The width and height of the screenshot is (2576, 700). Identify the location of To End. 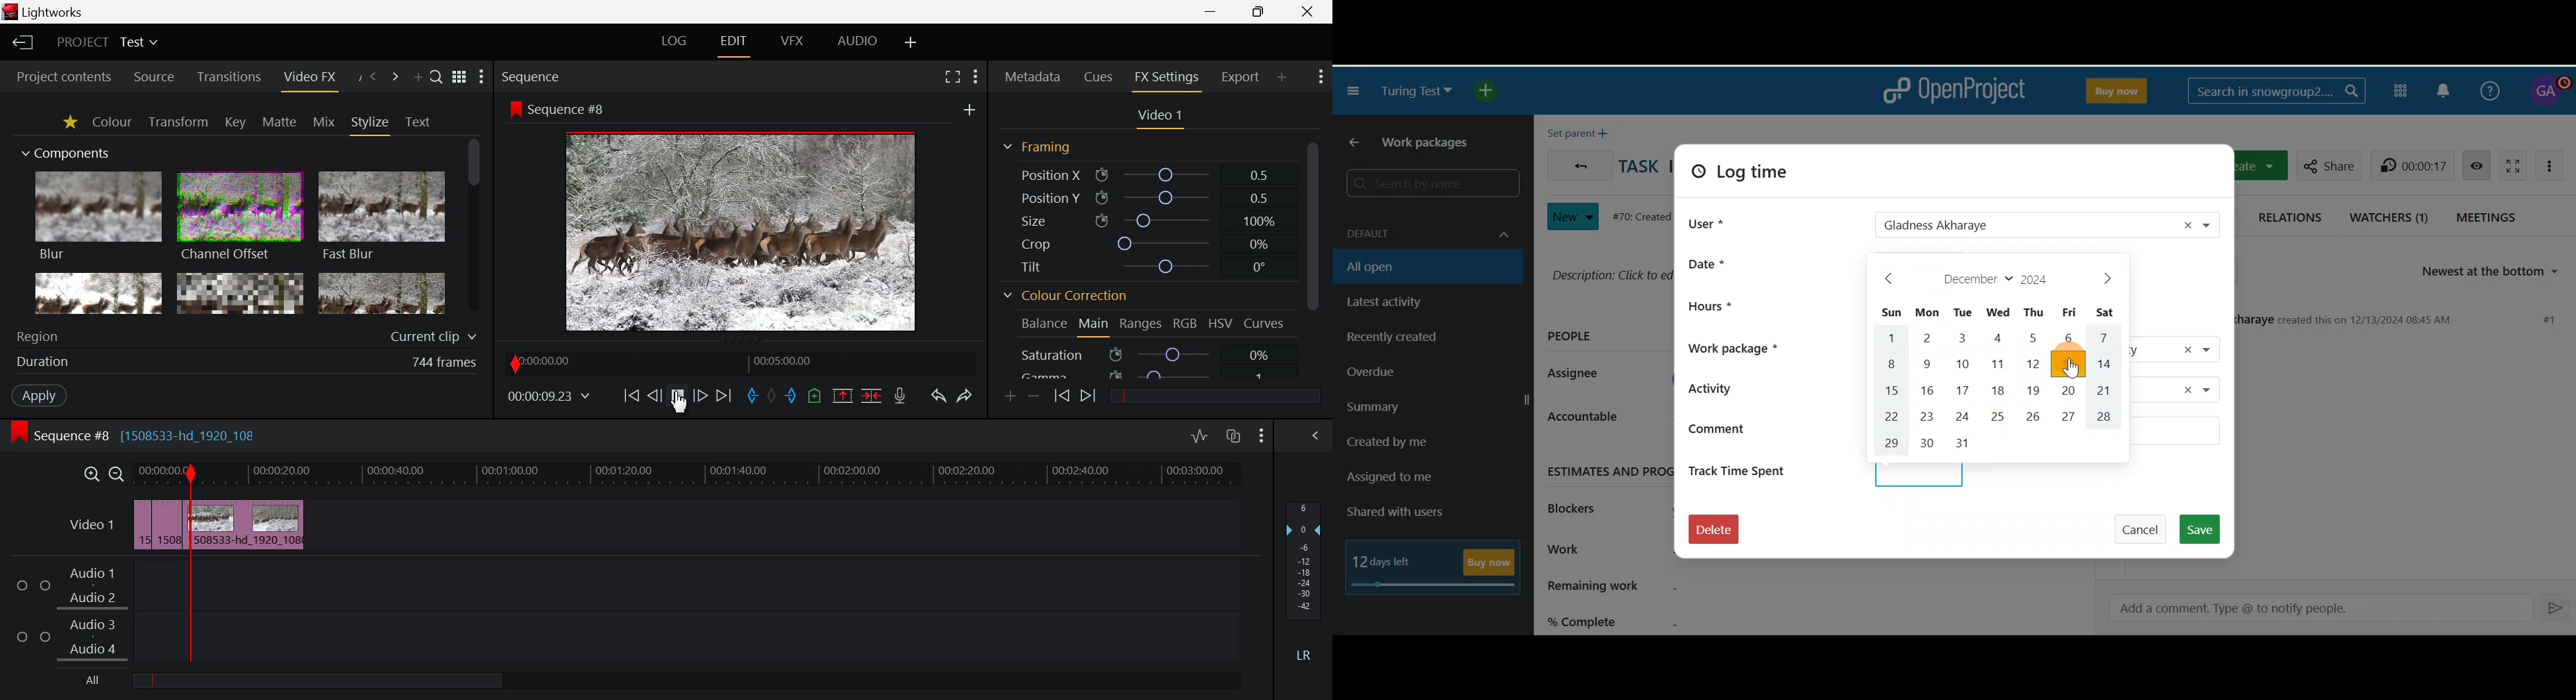
(724, 397).